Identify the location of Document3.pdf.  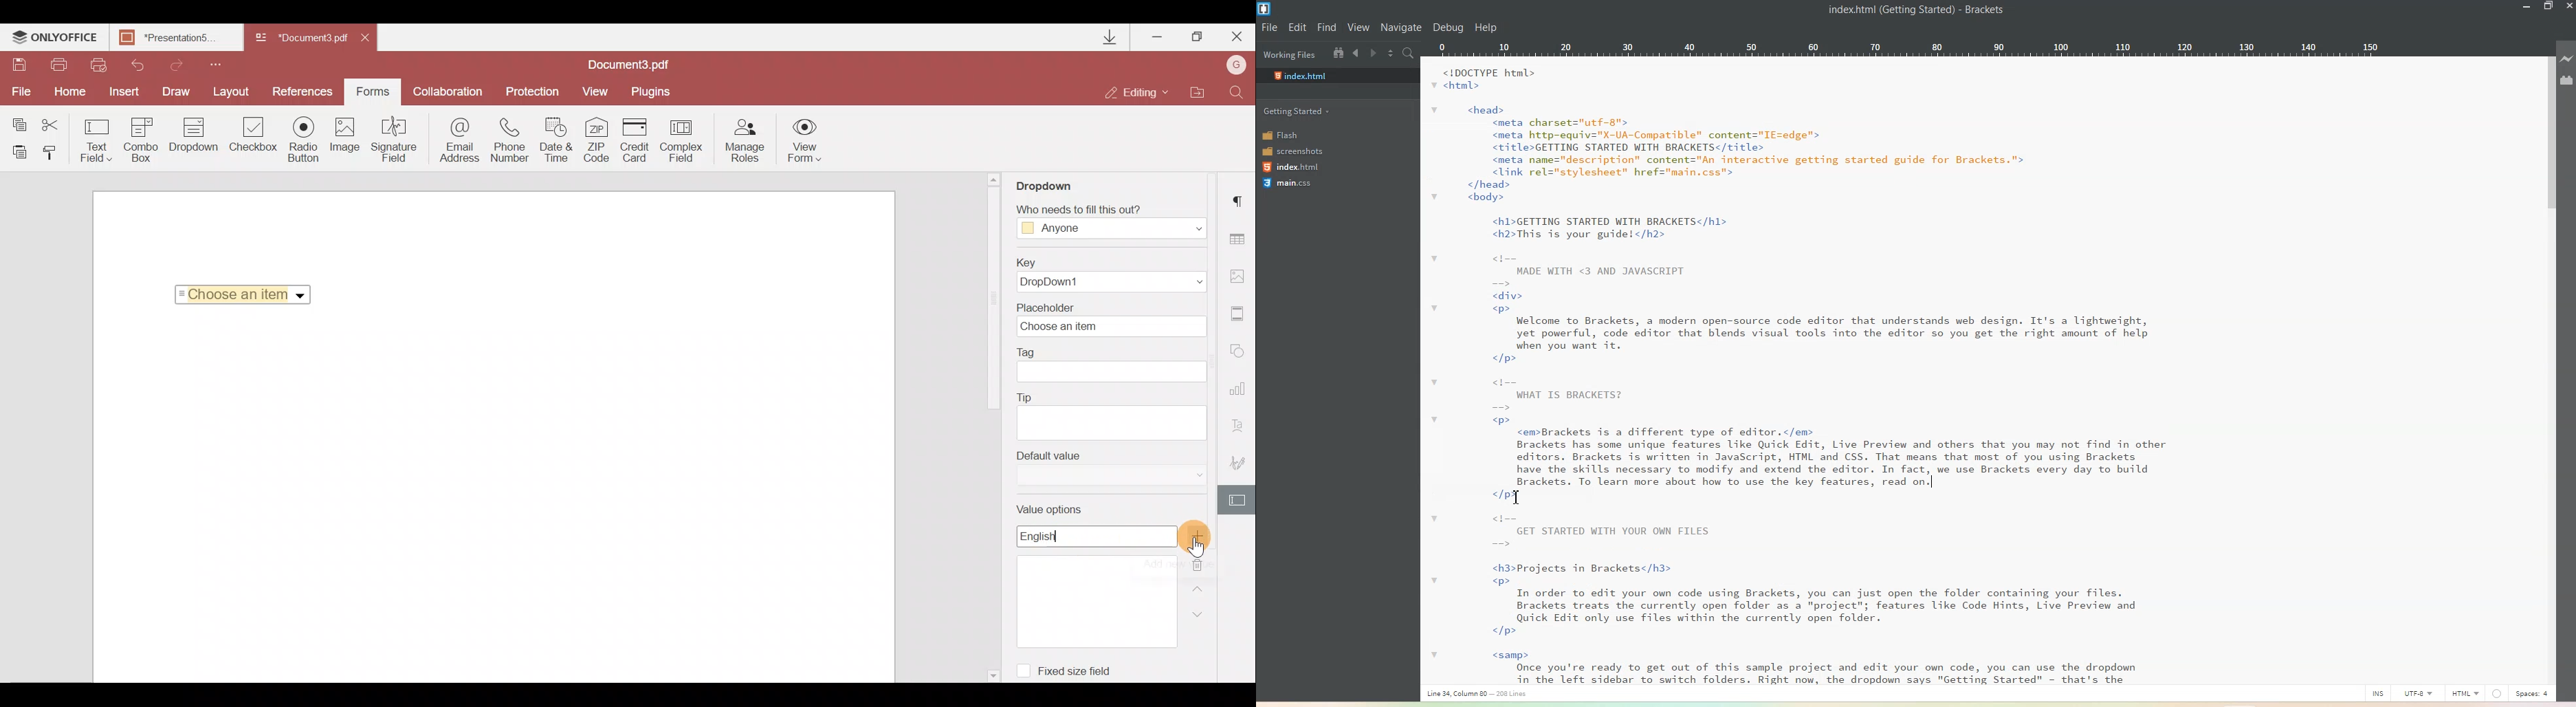
(645, 64).